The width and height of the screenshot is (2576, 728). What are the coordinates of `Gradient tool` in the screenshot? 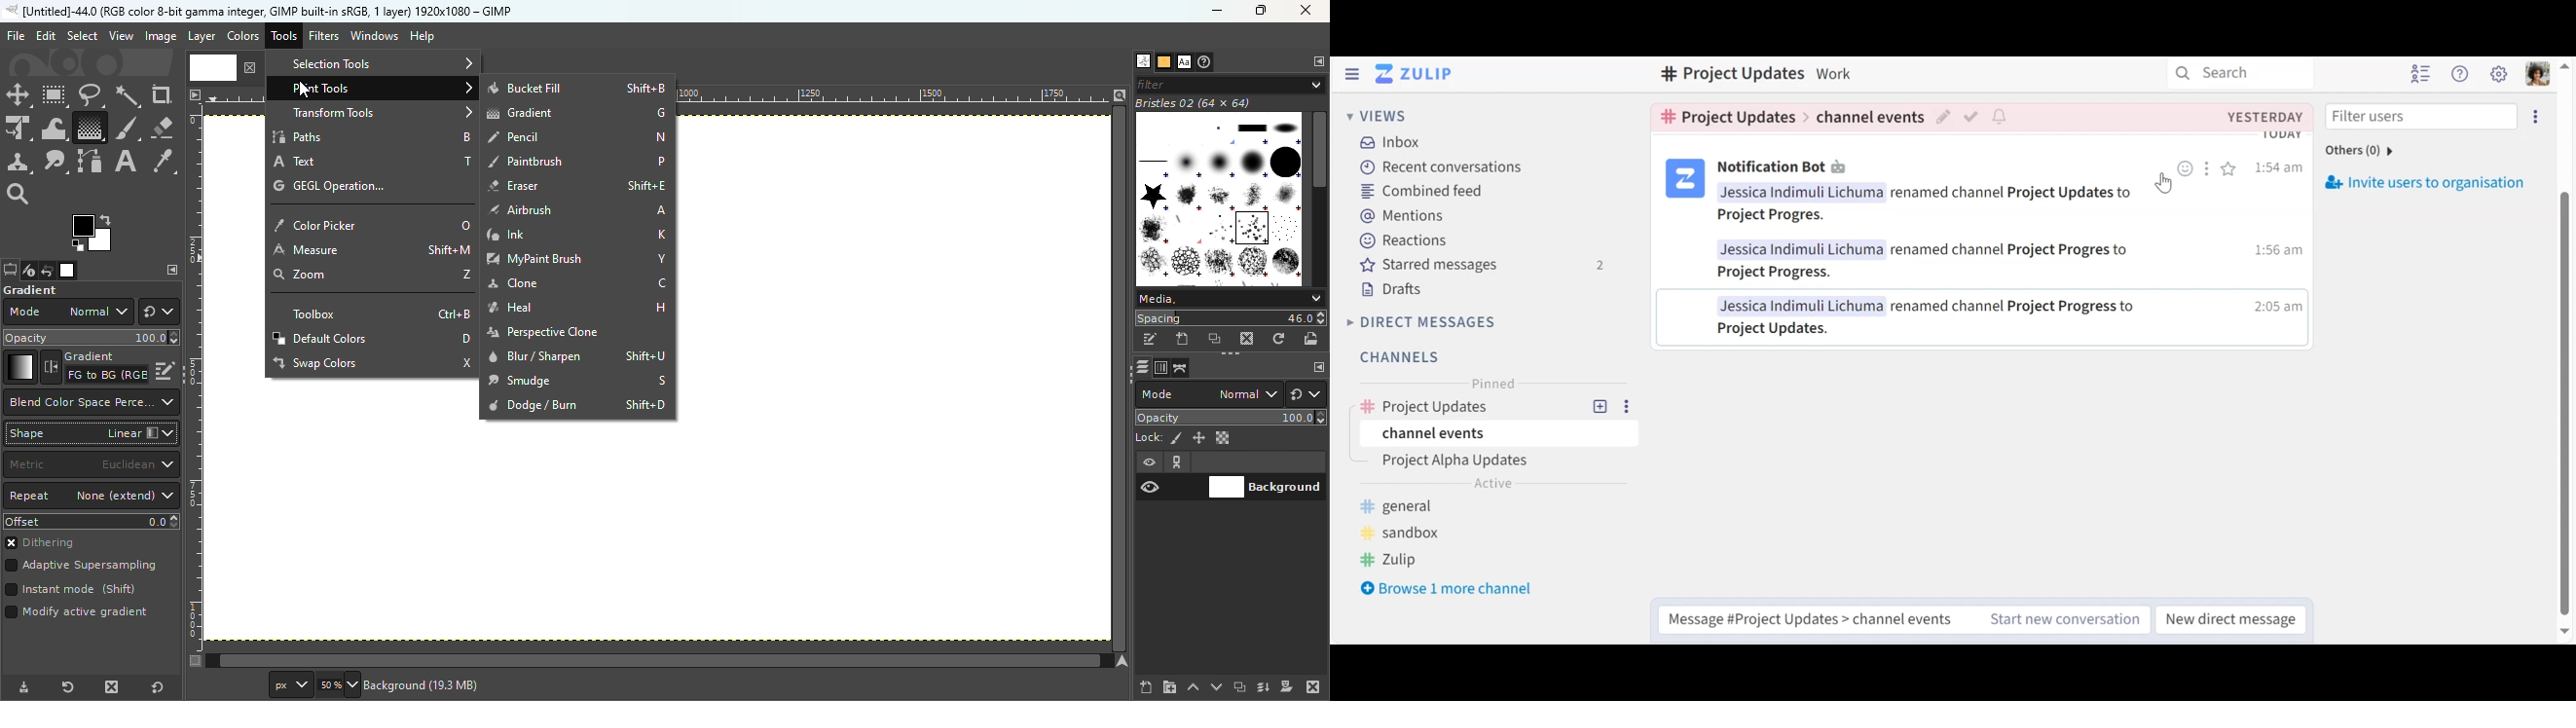 It's located at (89, 128).